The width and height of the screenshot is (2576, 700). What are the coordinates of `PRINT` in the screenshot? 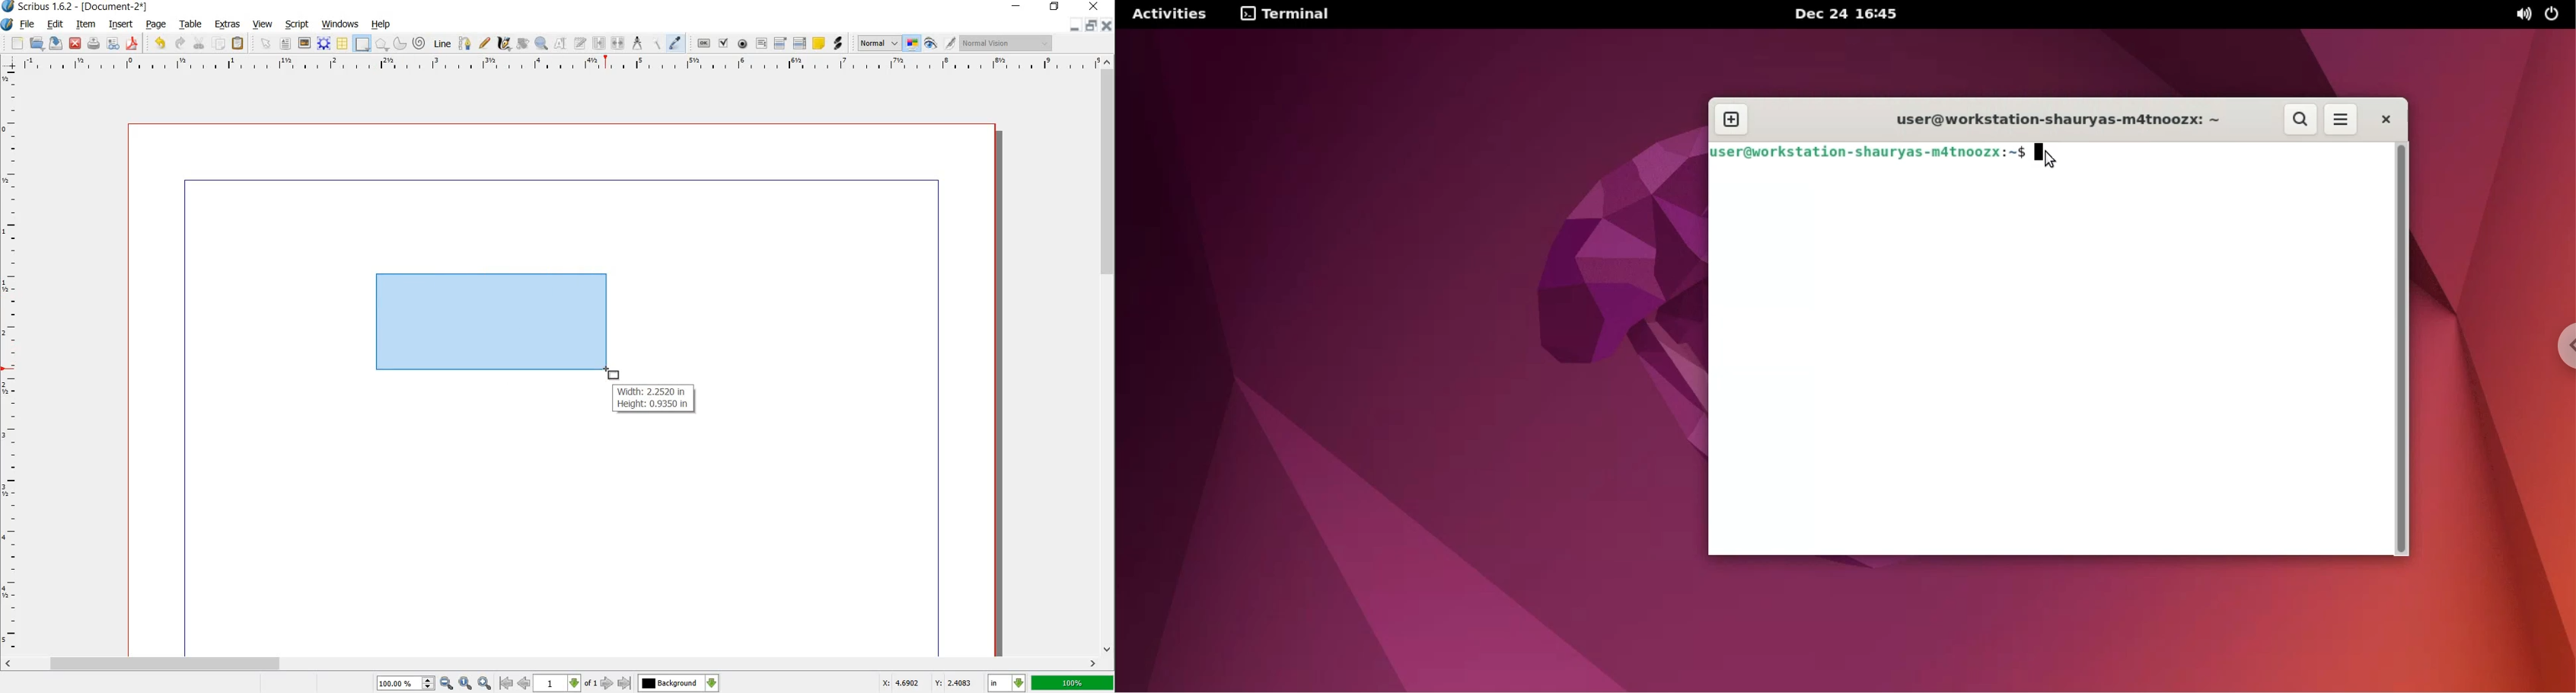 It's located at (94, 44).